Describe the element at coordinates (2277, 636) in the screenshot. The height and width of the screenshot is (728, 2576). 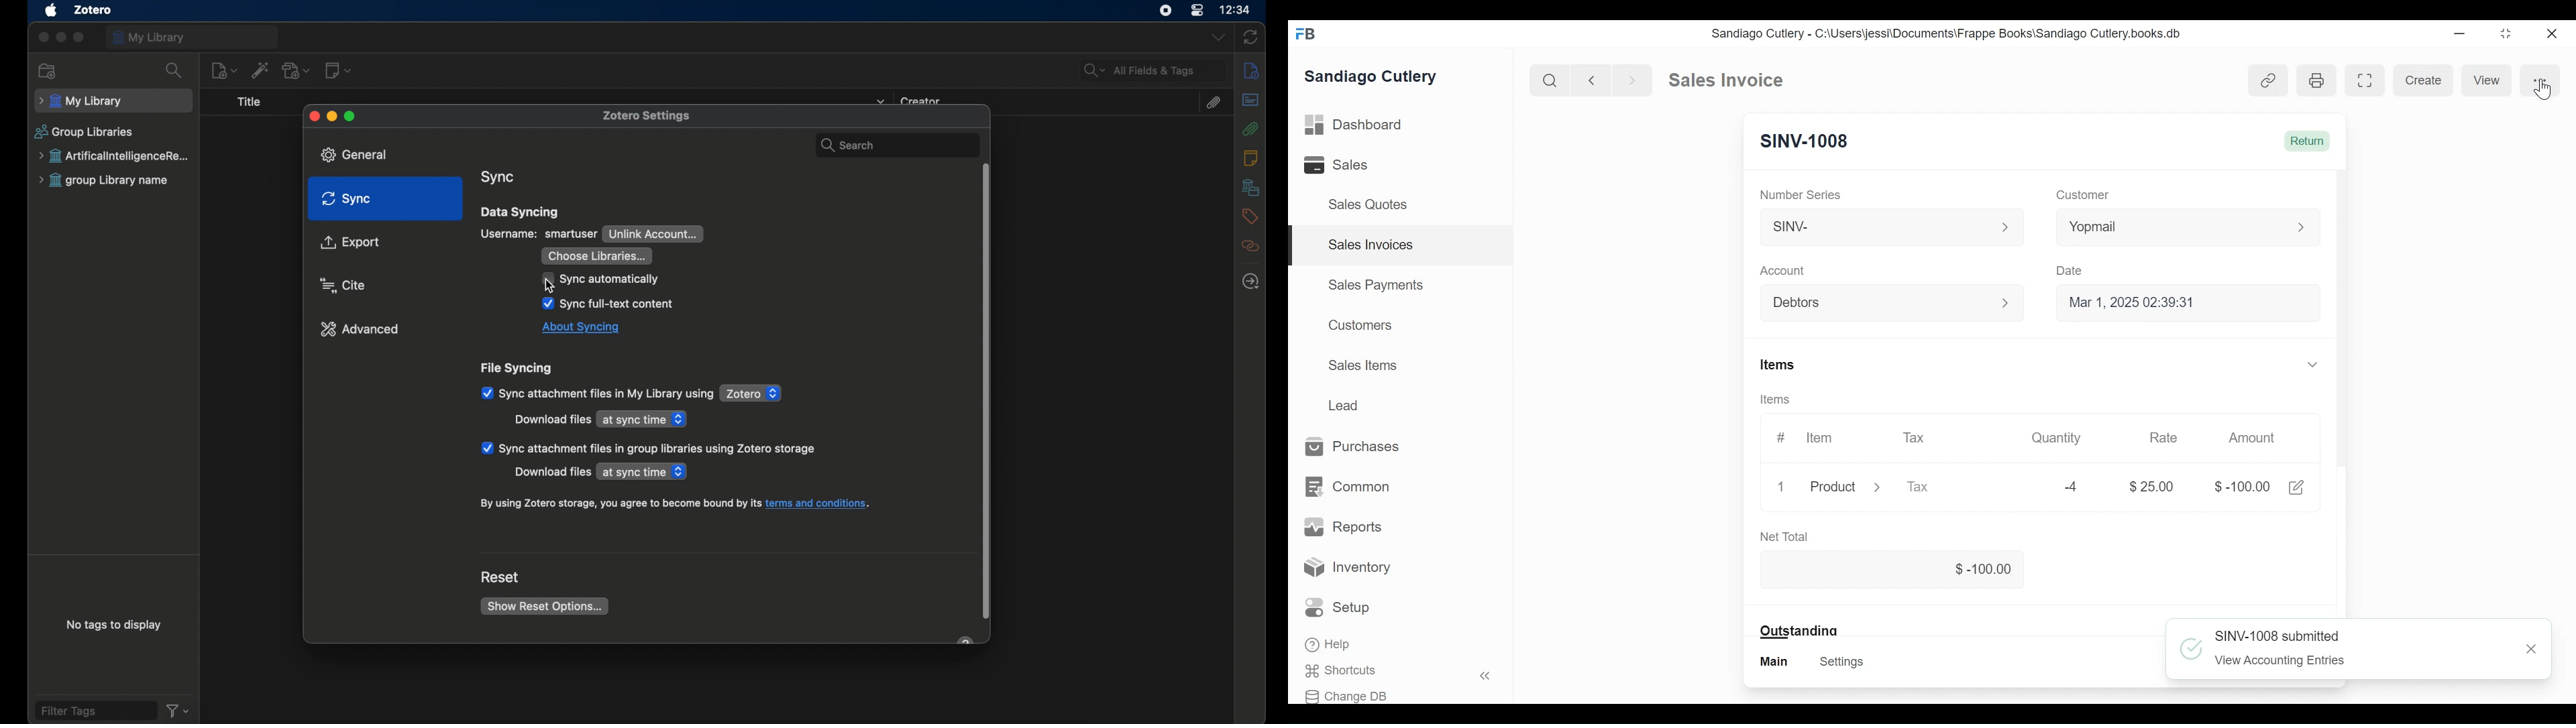
I see `SINV-1008 submitted` at that location.